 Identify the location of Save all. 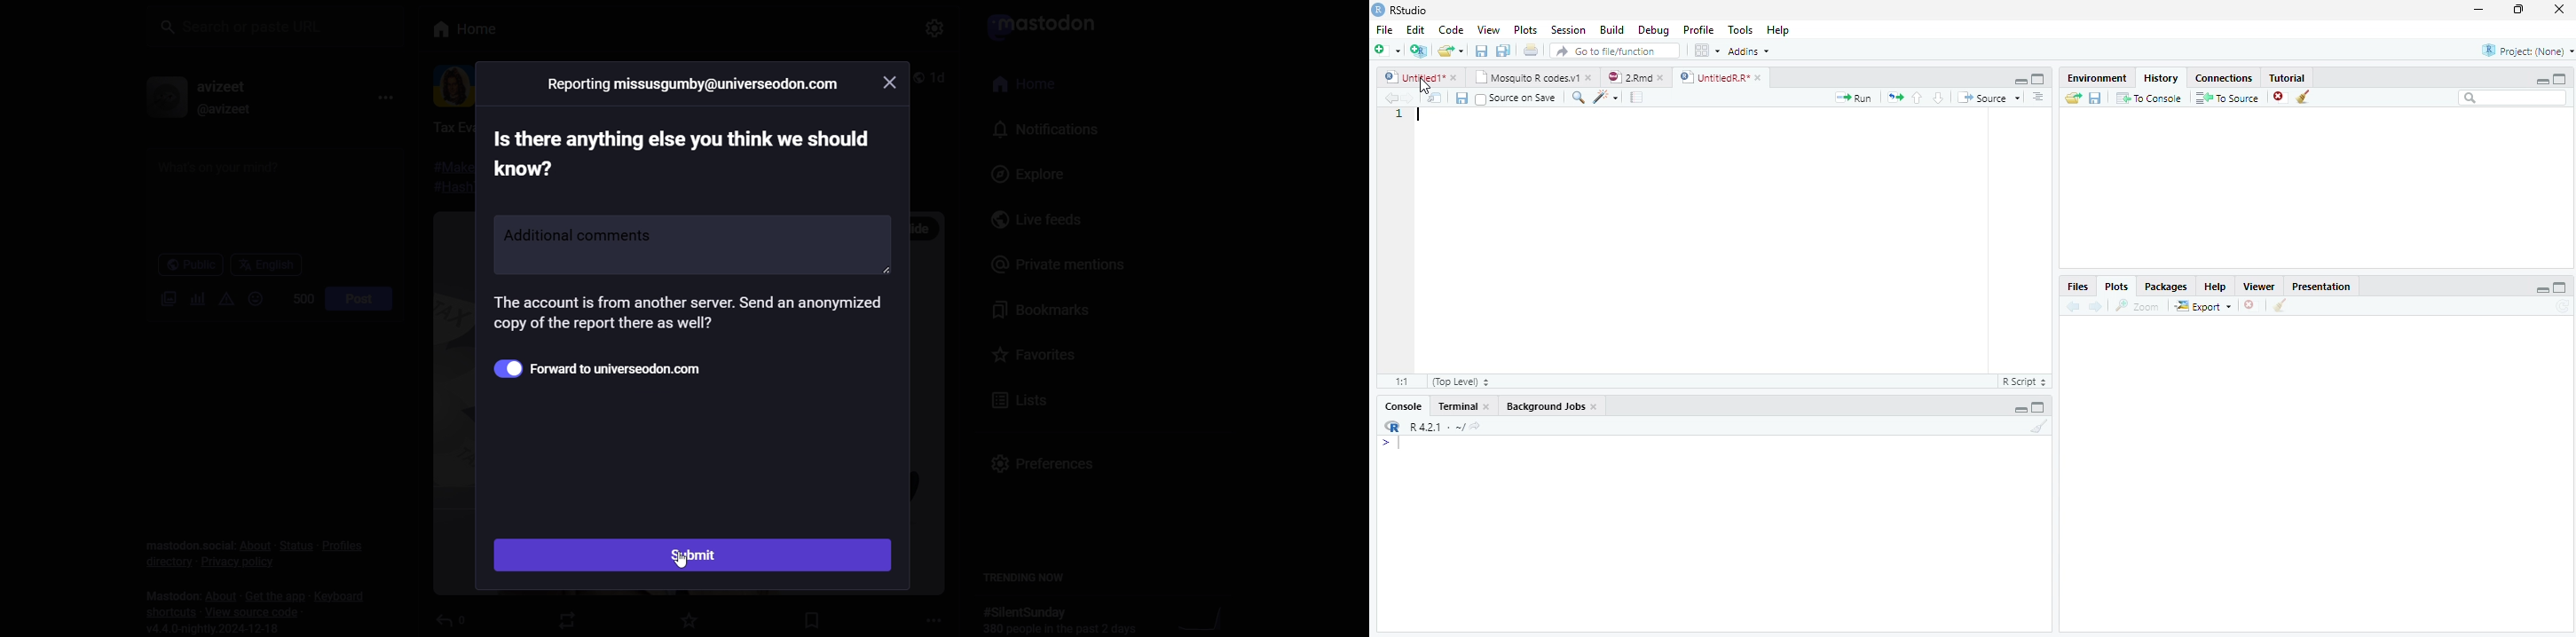
(1505, 51).